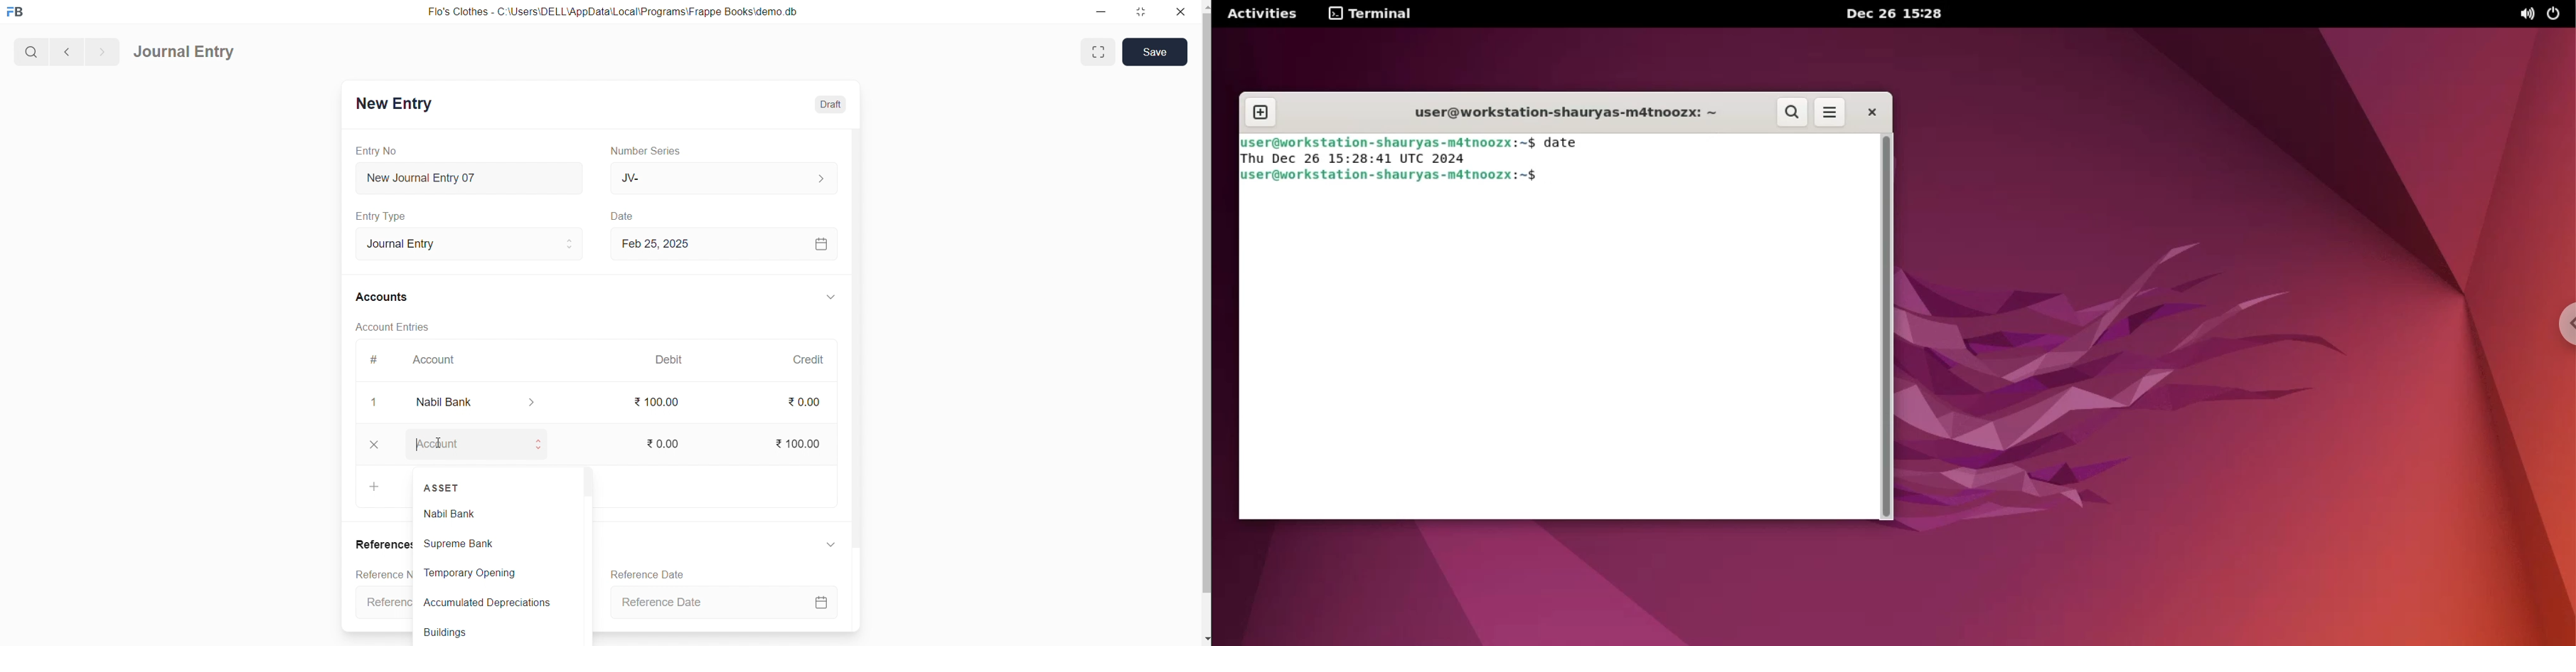  Describe the element at coordinates (492, 574) in the screenshot. I see `Temporary Opening` at that location.